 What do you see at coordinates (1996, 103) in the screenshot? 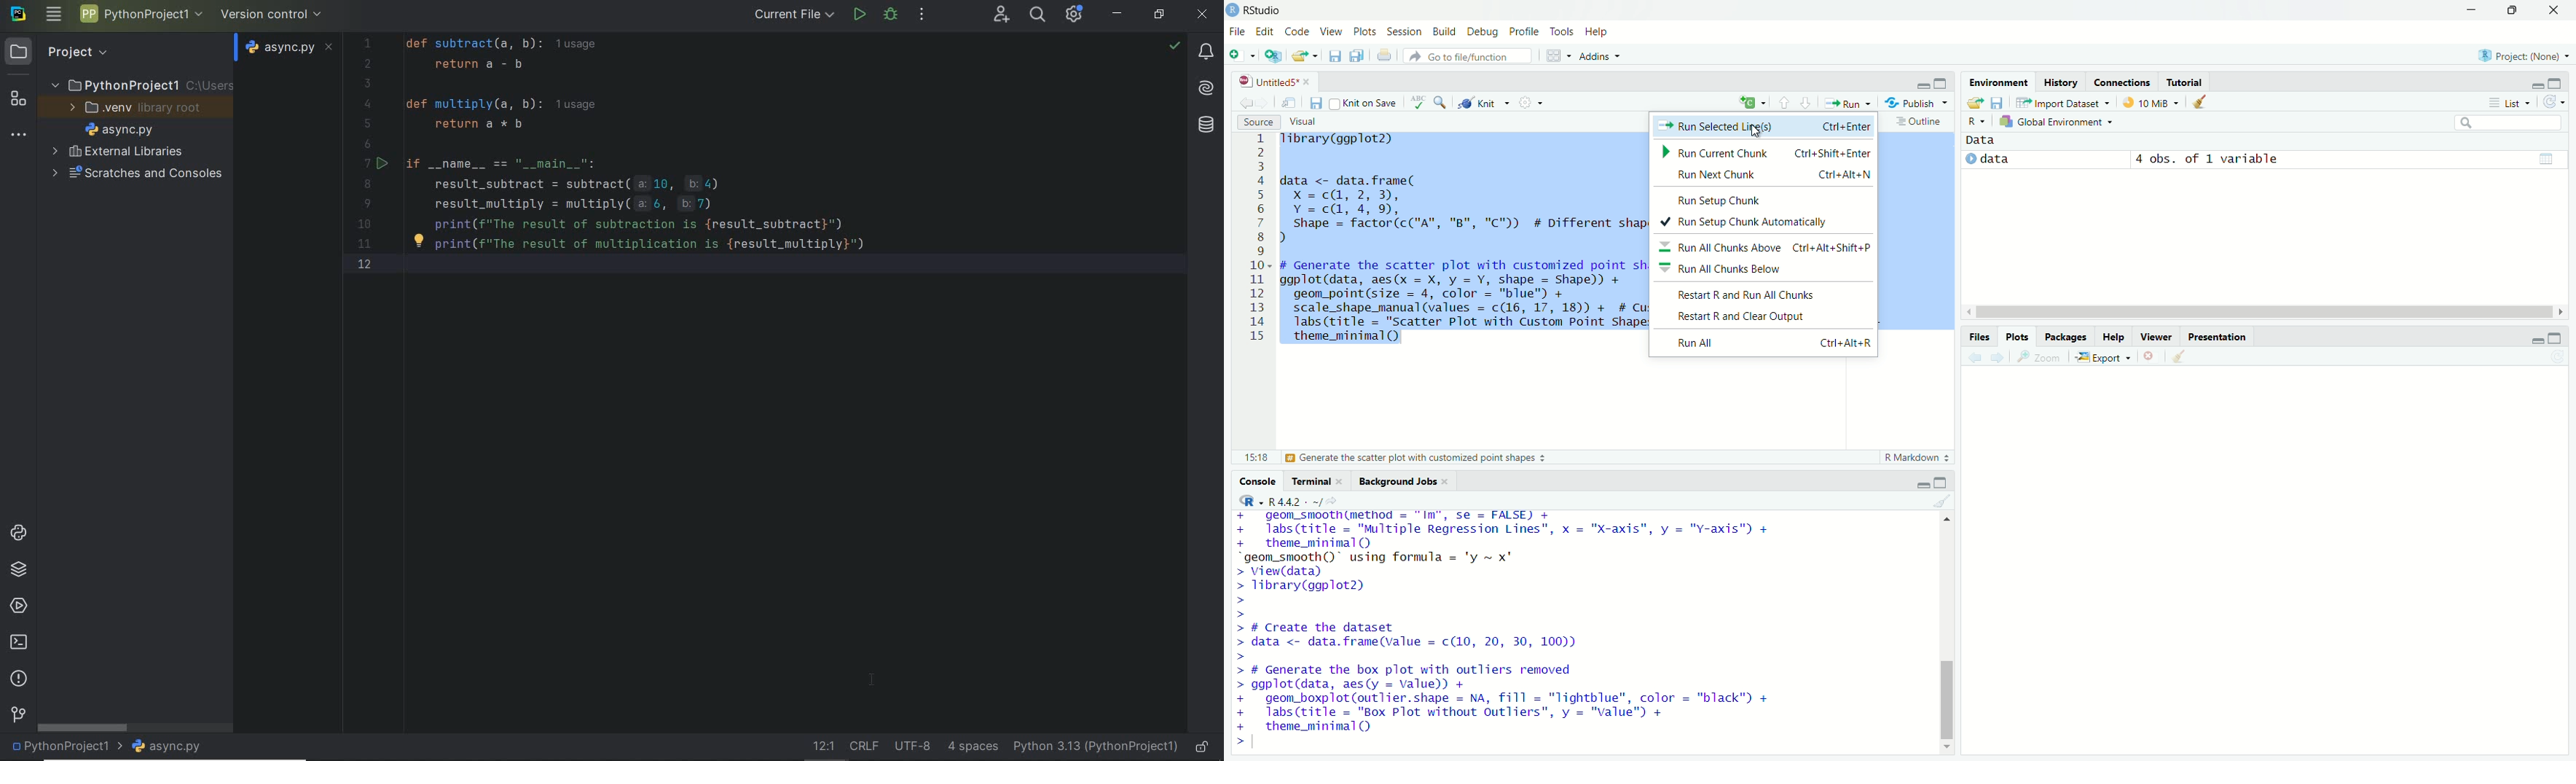
I see `Save workspace as` at bounding box center [1996, 103].